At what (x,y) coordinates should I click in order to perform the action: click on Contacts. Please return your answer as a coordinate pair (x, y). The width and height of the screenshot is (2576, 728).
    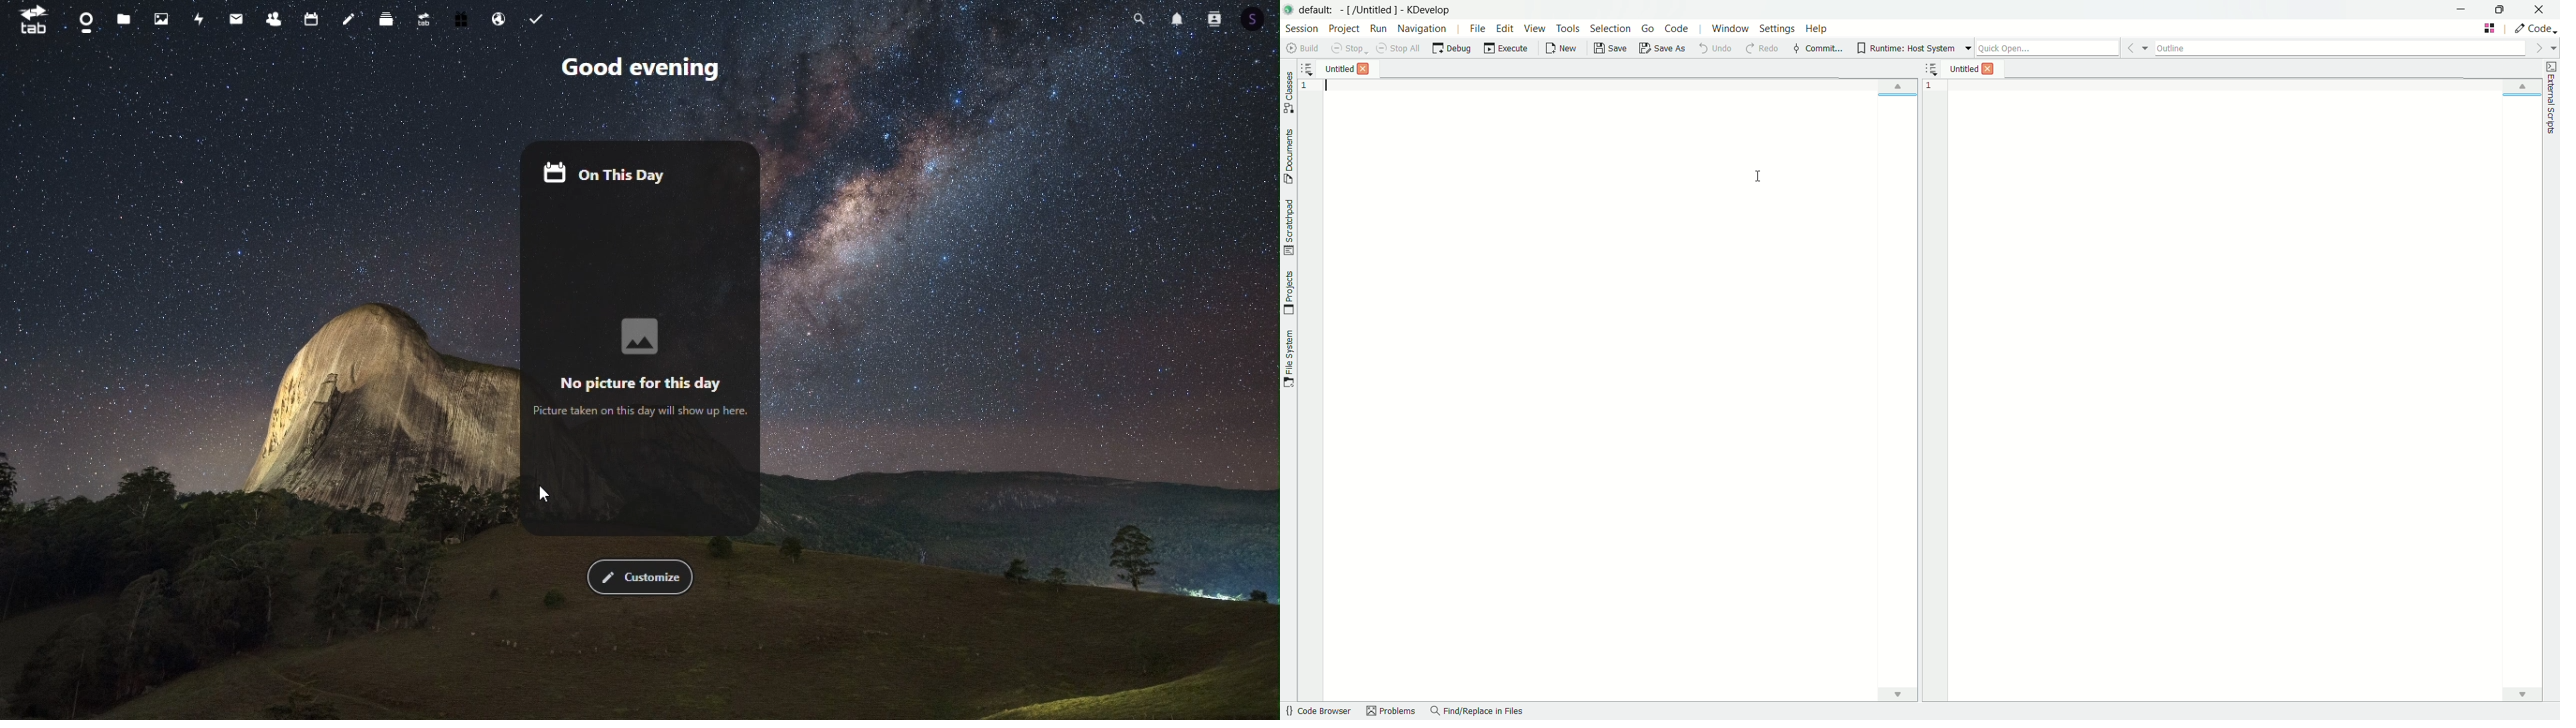
    Looking at the image, I should click on (272, 19).